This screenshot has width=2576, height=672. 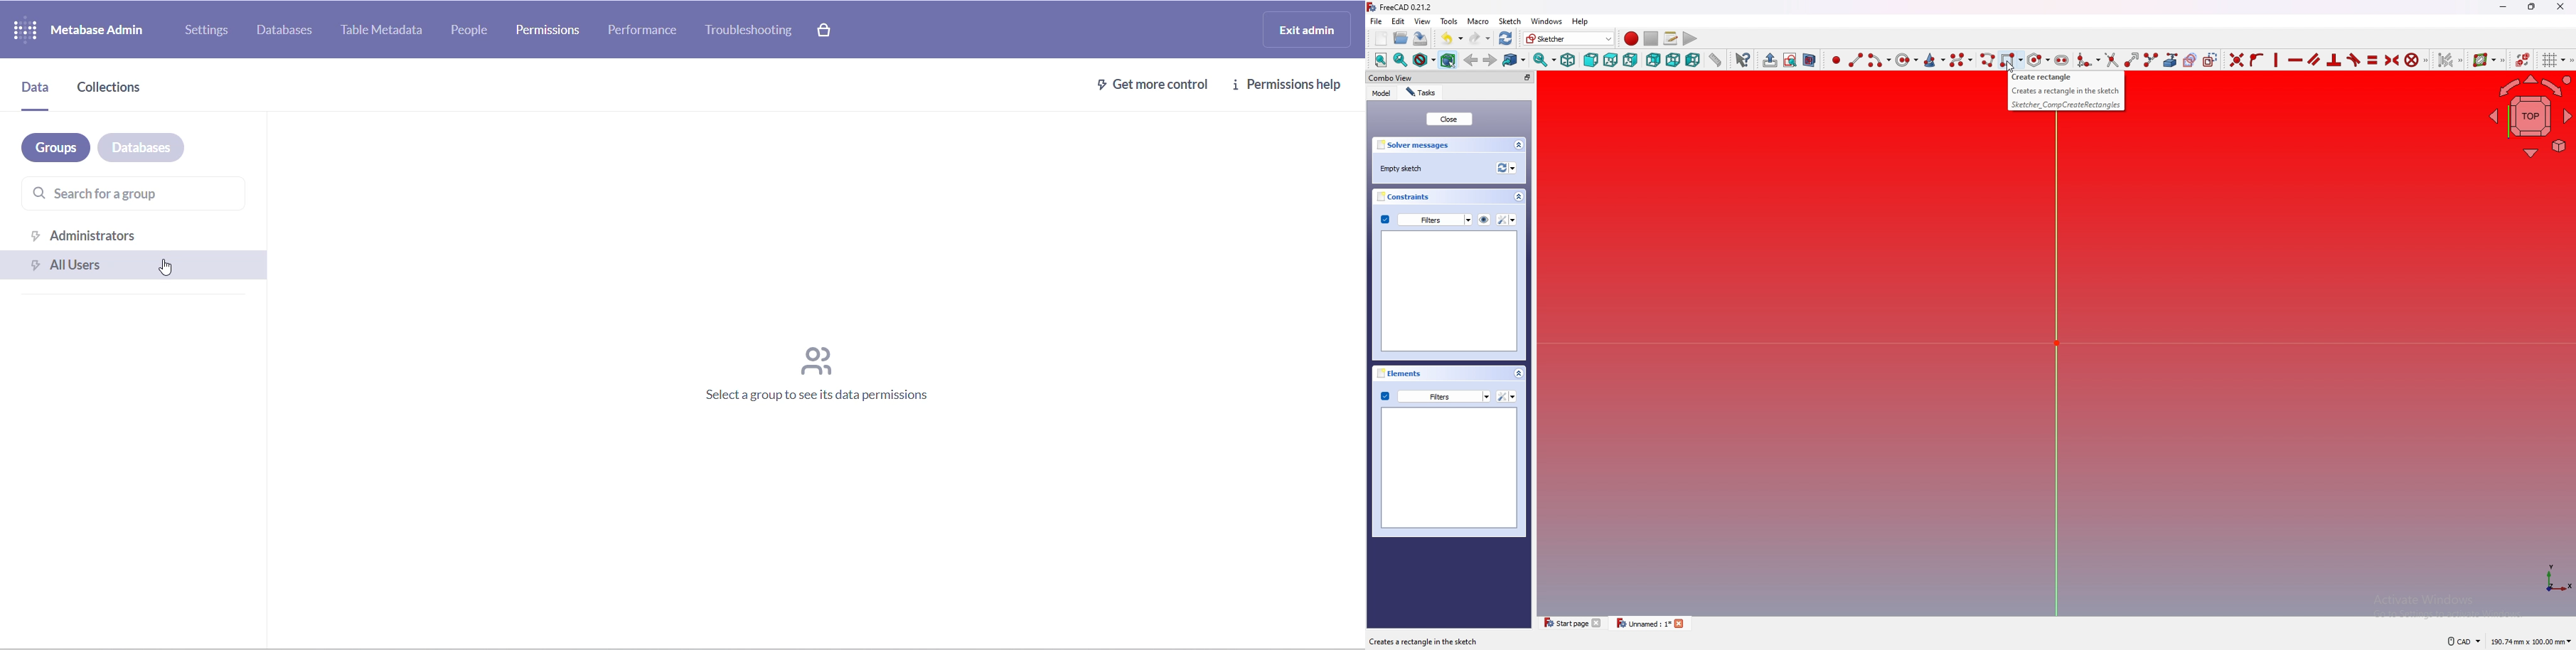 I want to click on left, so click(x=1693, y=59).